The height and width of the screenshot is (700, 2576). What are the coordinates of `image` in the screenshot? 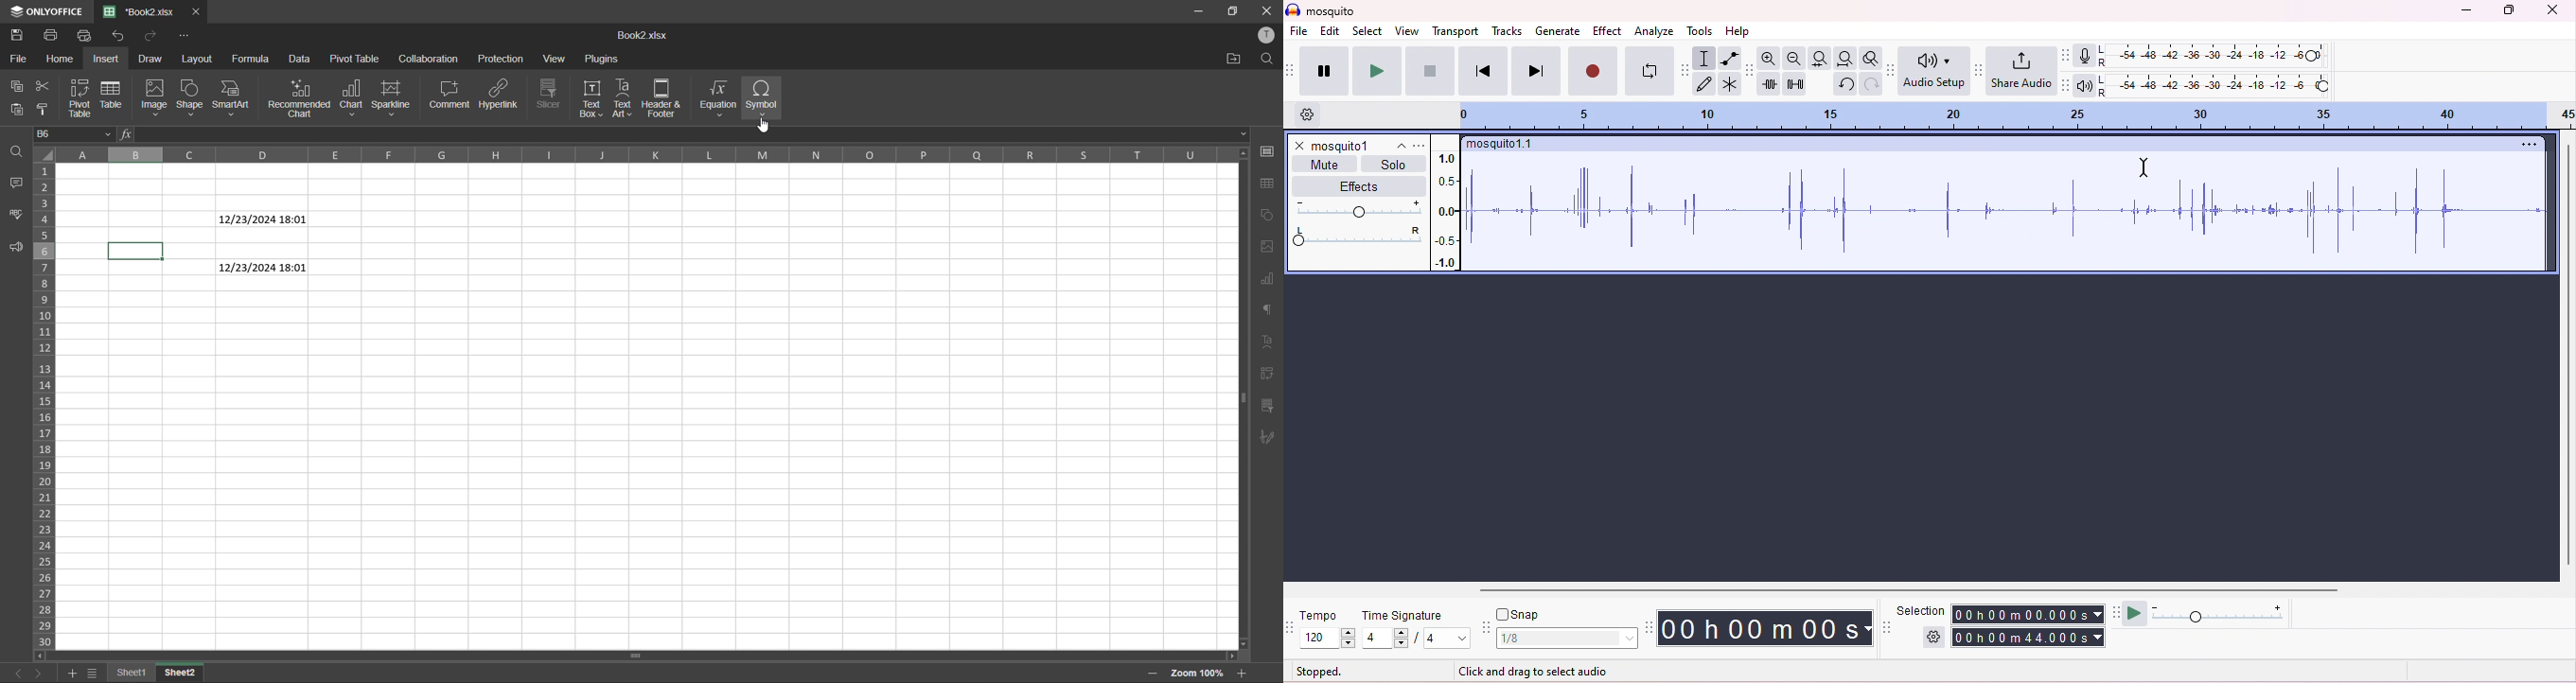 It's located at (155, 98).